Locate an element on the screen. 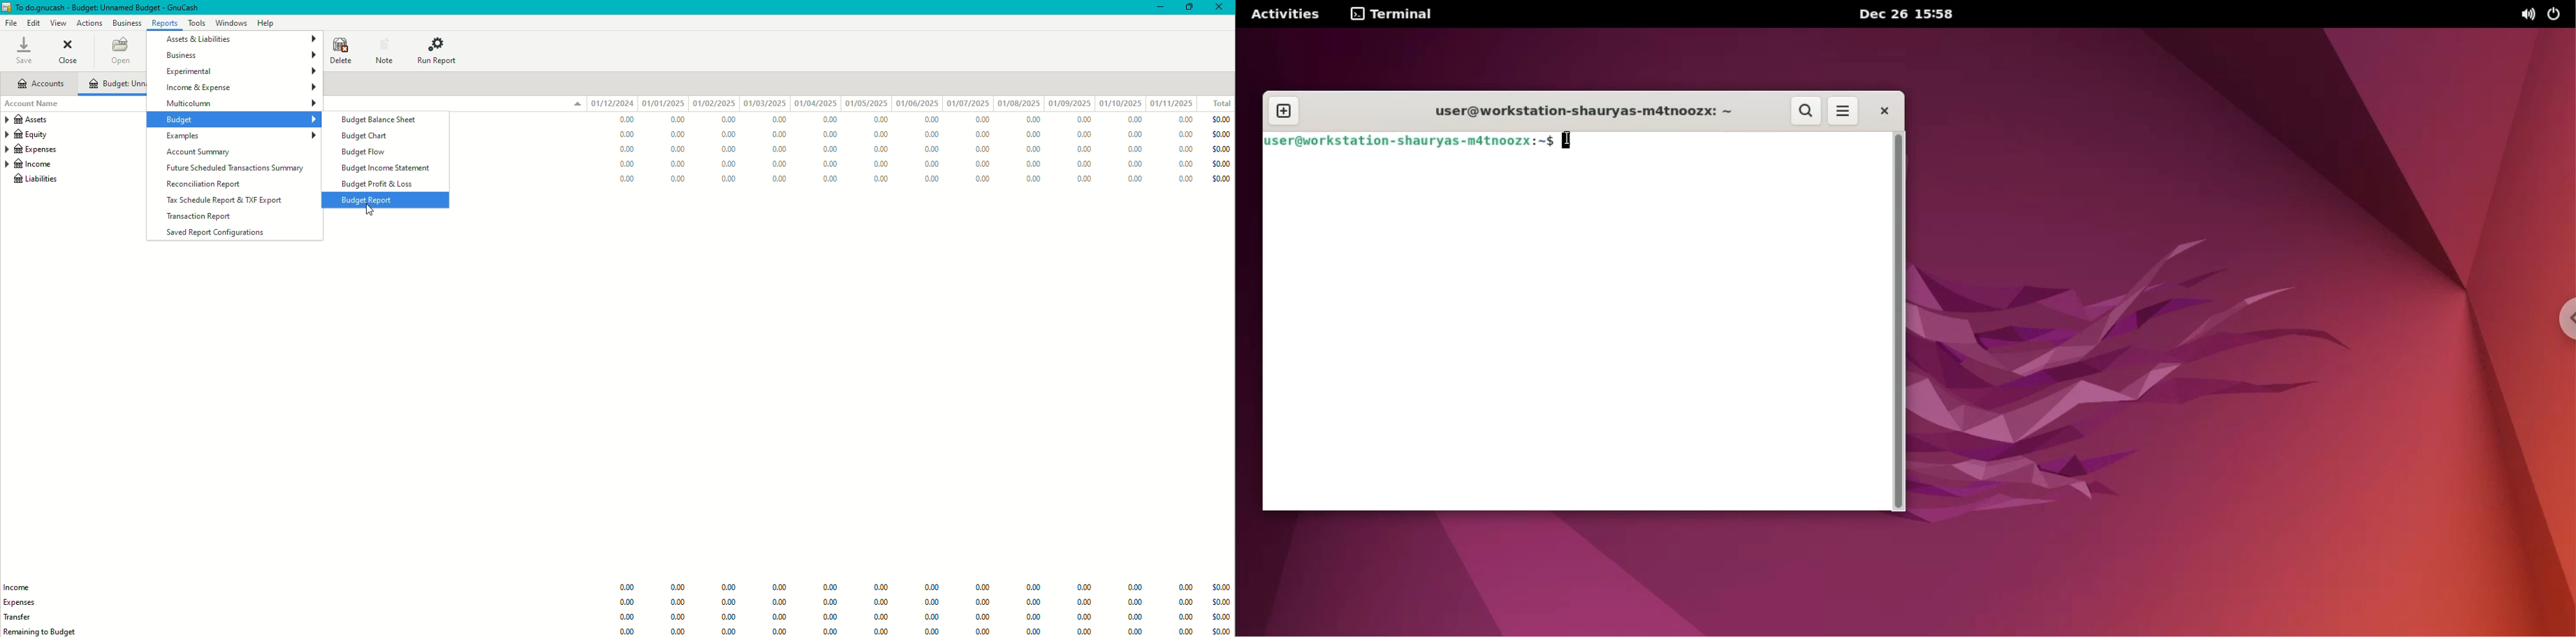  0.00 is located at coordinates (681, 164).